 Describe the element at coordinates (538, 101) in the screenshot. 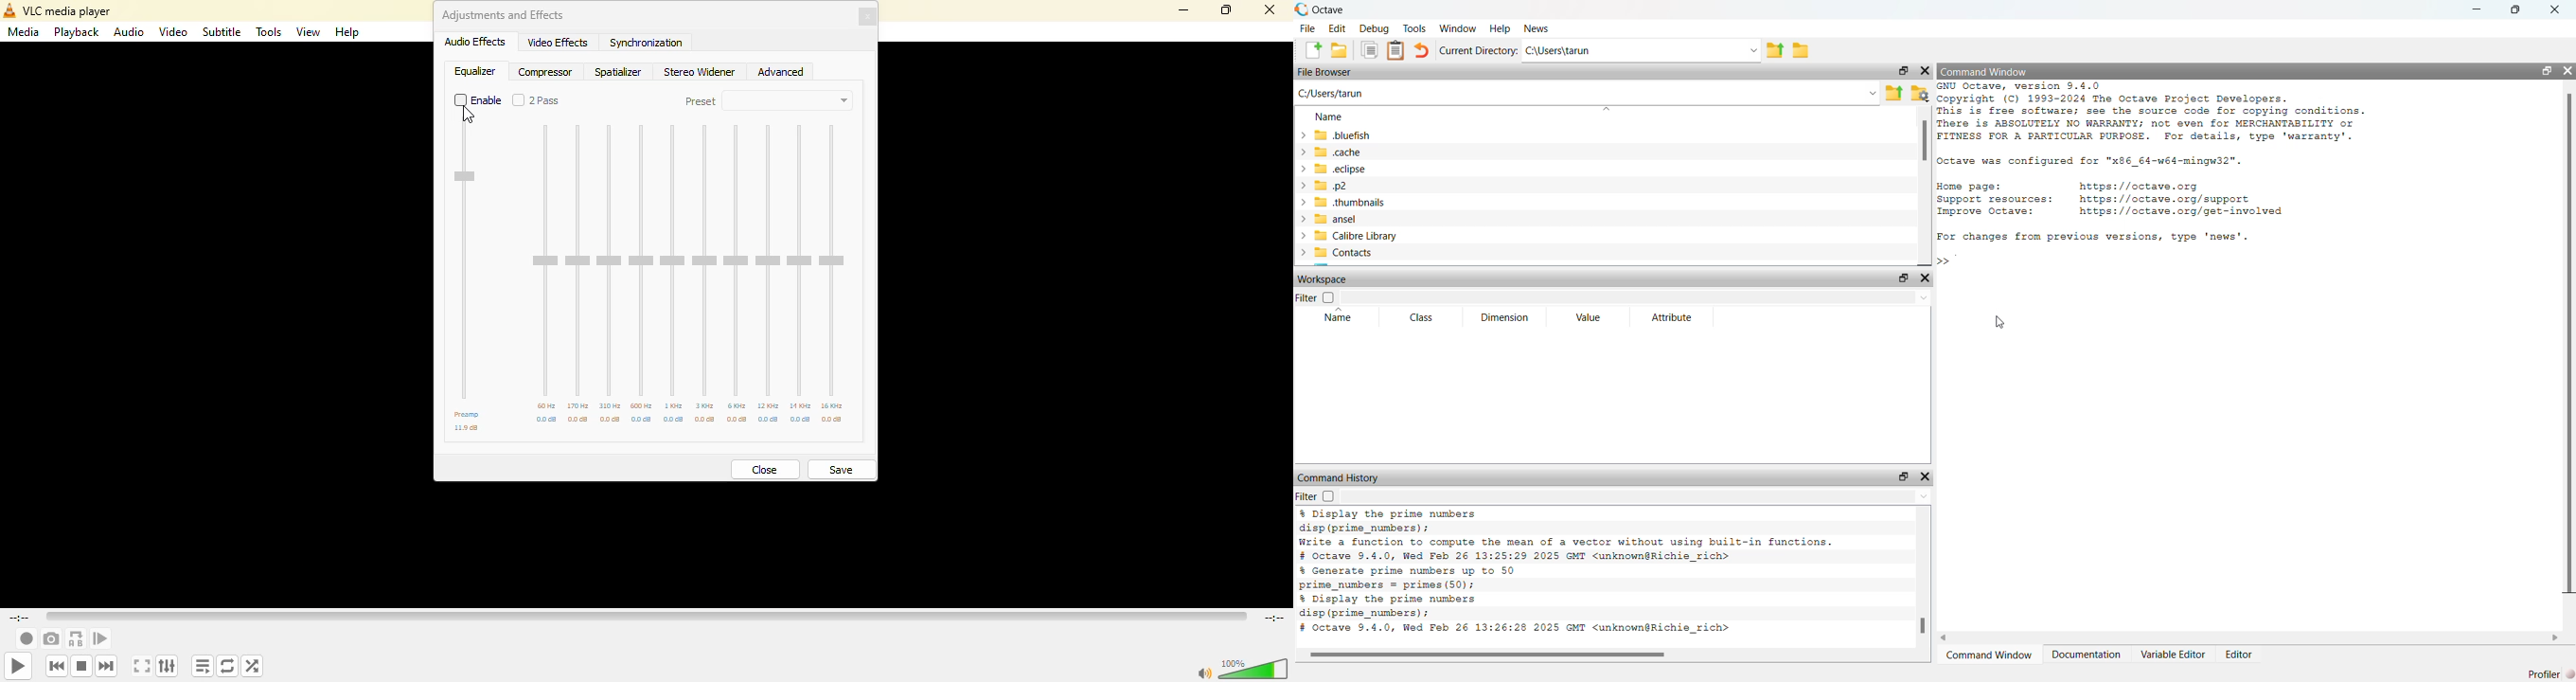

I see `2 pass` at that location.